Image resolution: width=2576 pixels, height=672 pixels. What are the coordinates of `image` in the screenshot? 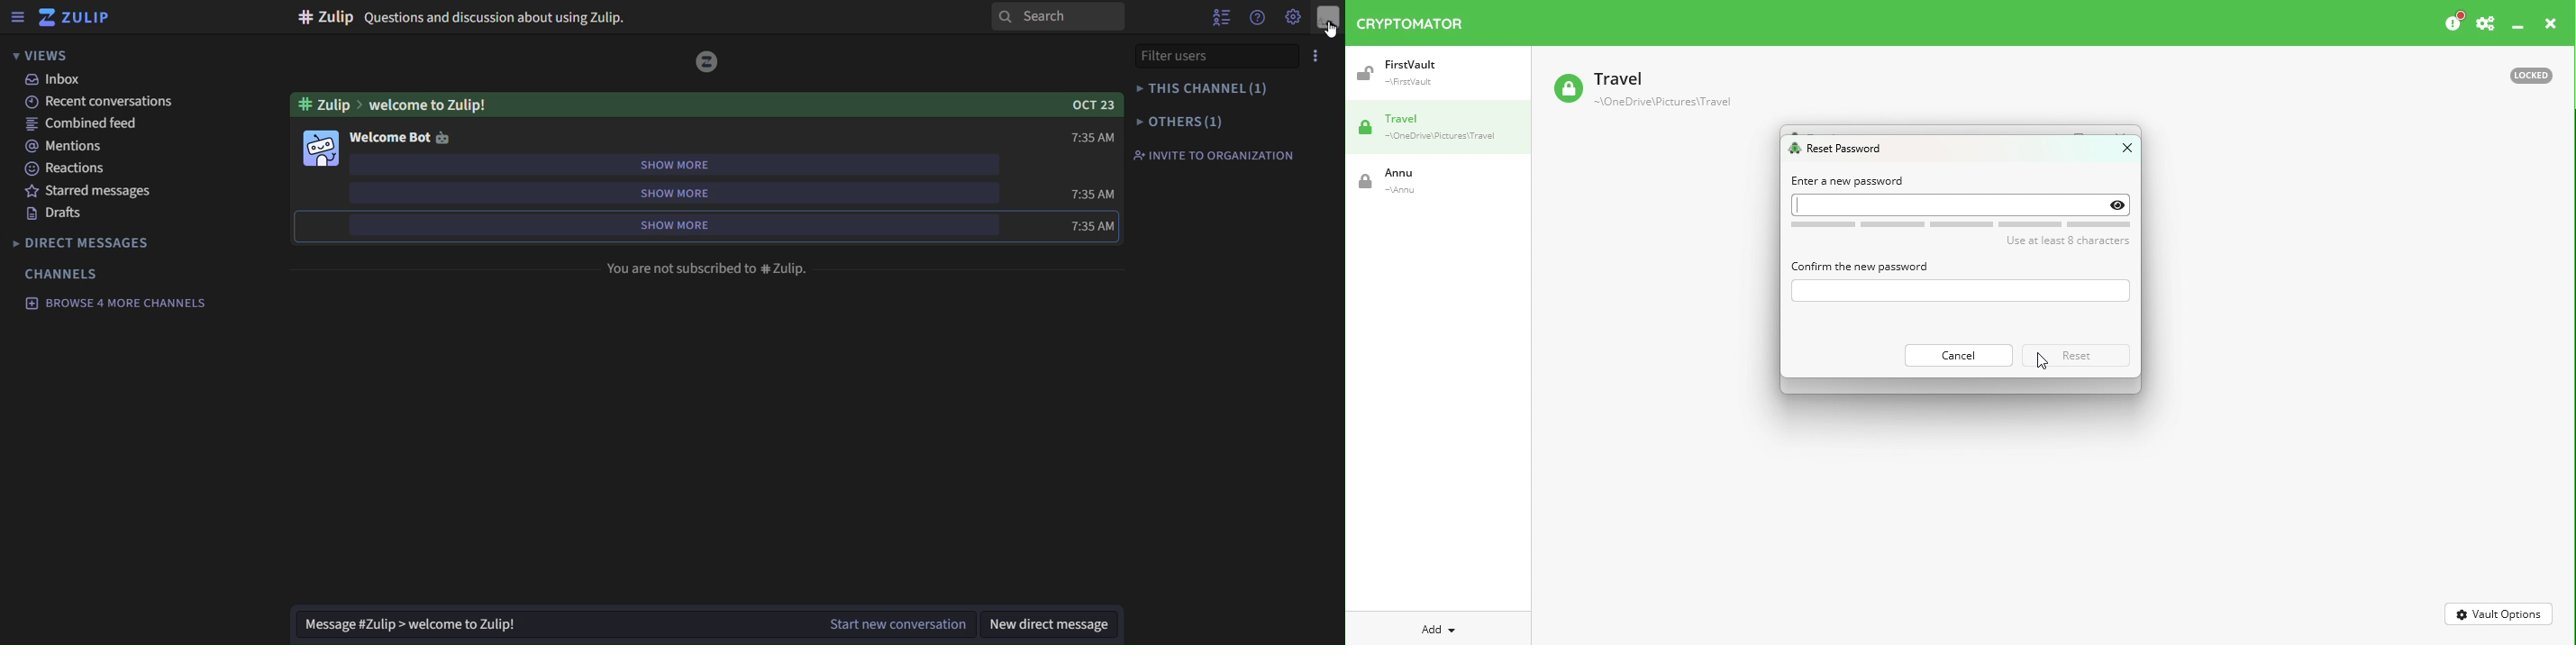 It's located at (708, 60).